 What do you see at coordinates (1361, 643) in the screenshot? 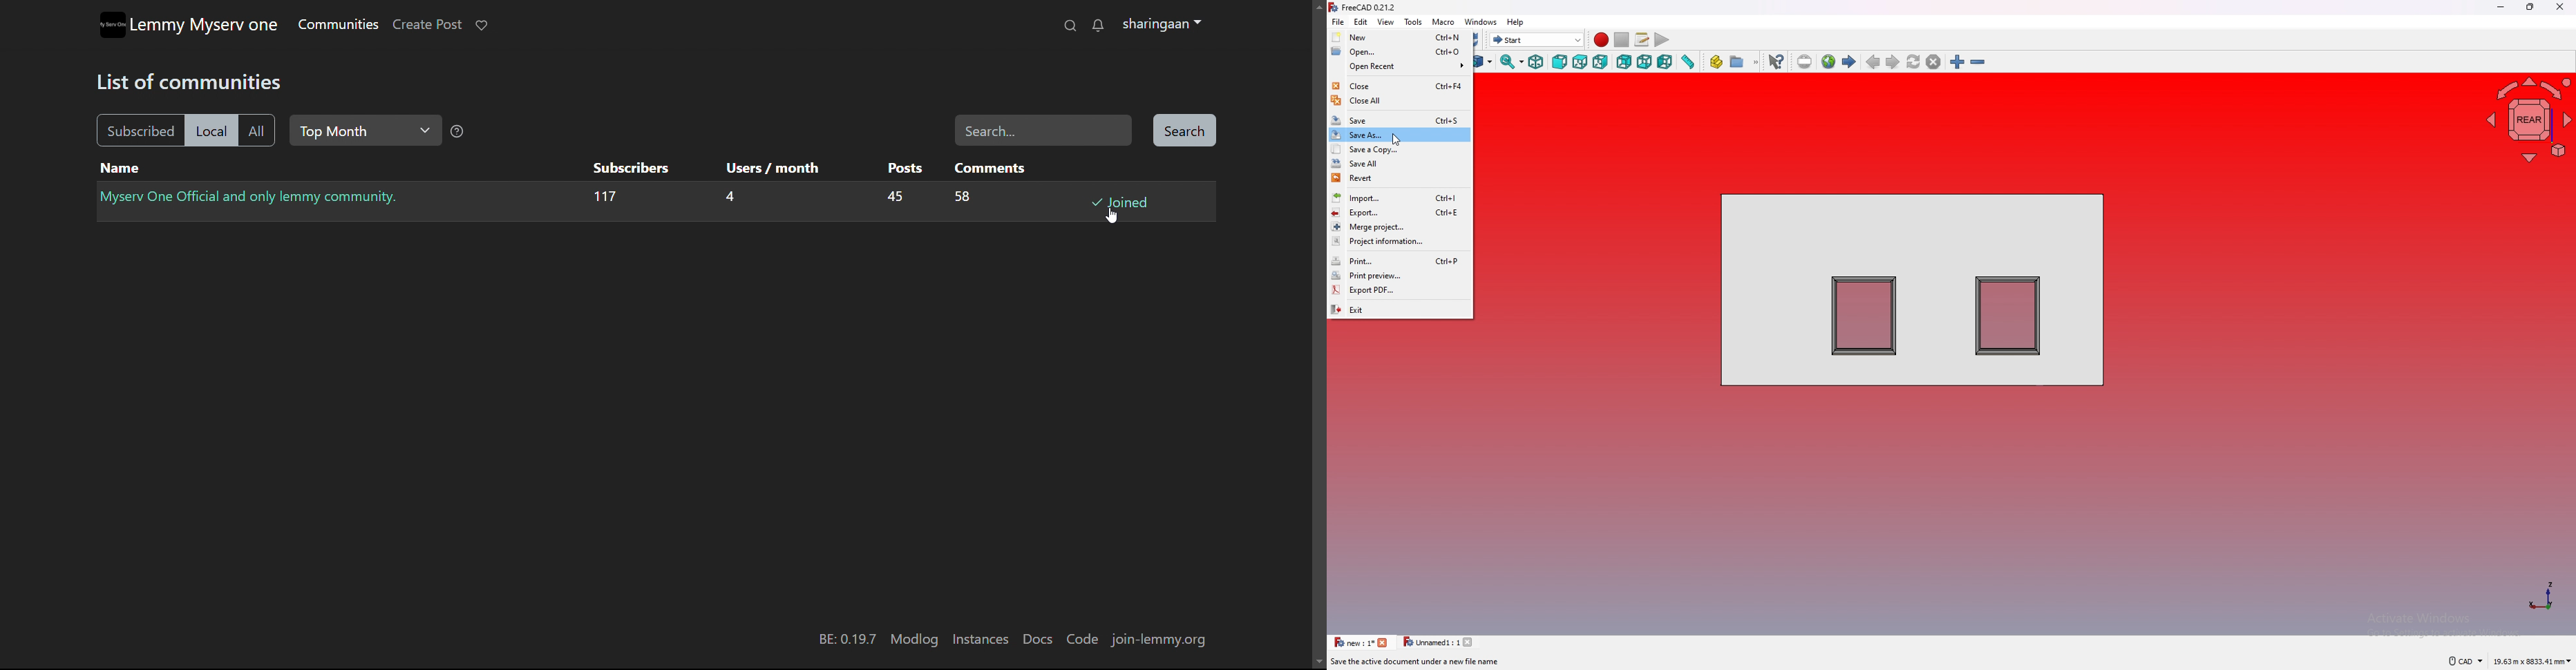
I see `tab 1` at bounding box center [1361, 643].